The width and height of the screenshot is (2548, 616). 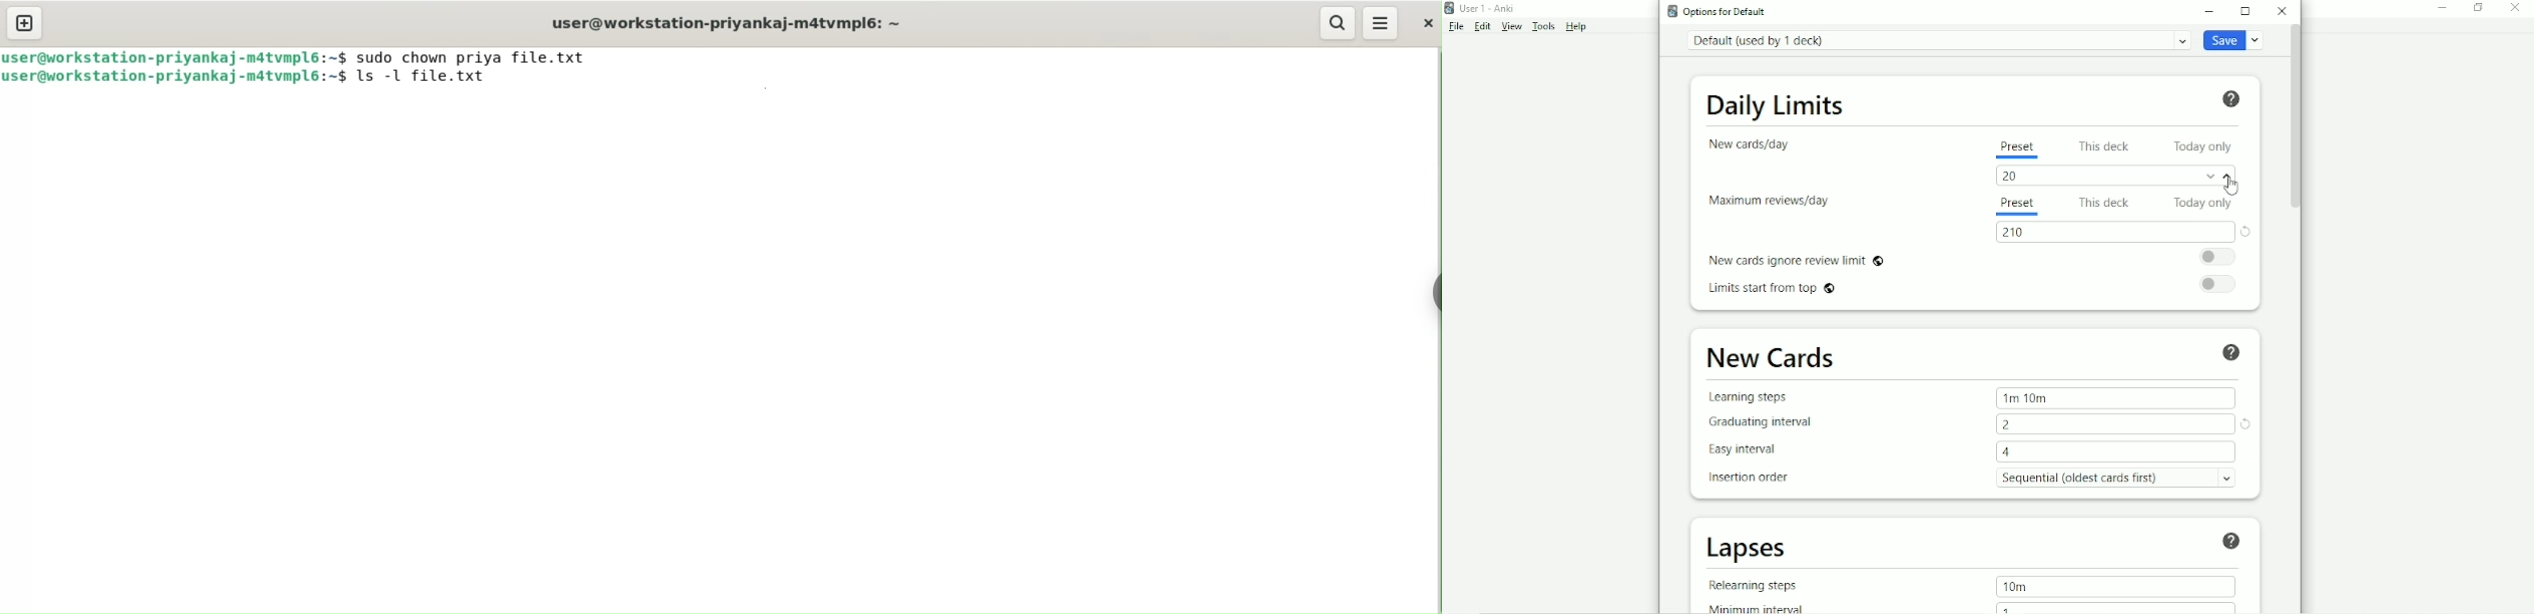 What do you see at coordinates (176, 56) in the screenshot?
I see `user@workstation-priyankaj-m4tvmlp6:~$` at bounding box center [176, 56].